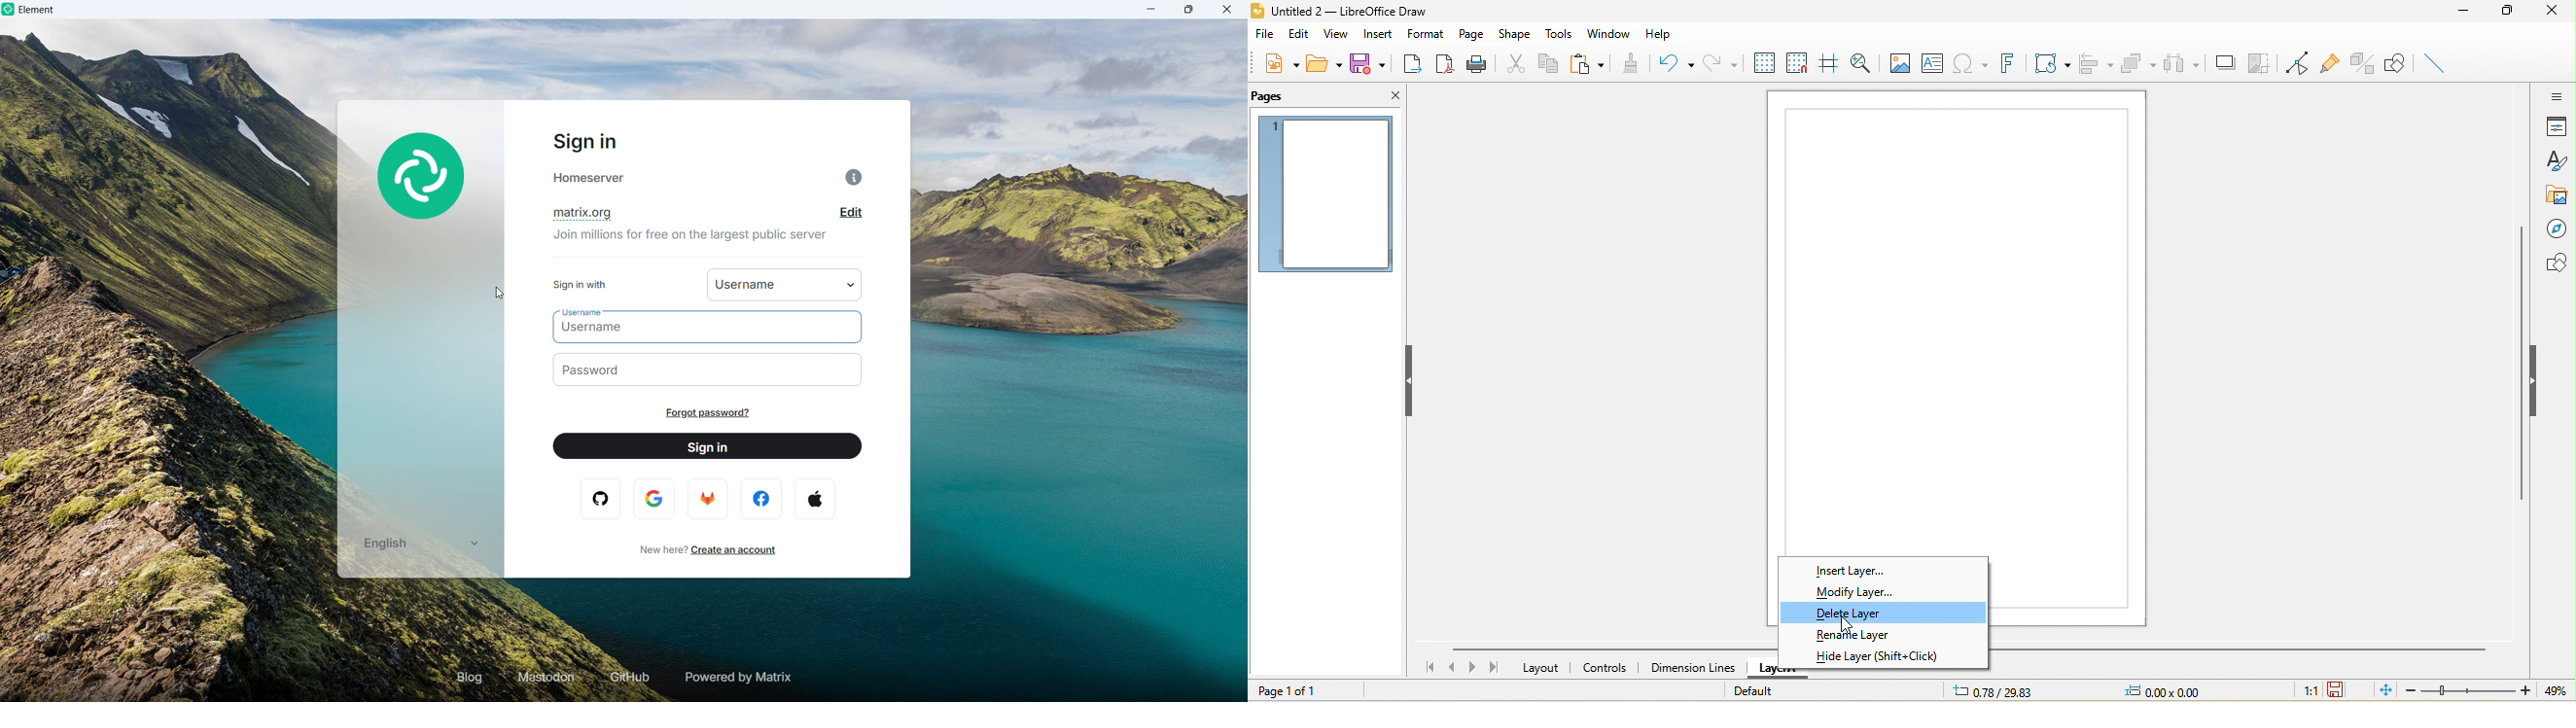 This screenshot has height=728, width=2576. I want to click on dimension lines, so click(1697, 668).